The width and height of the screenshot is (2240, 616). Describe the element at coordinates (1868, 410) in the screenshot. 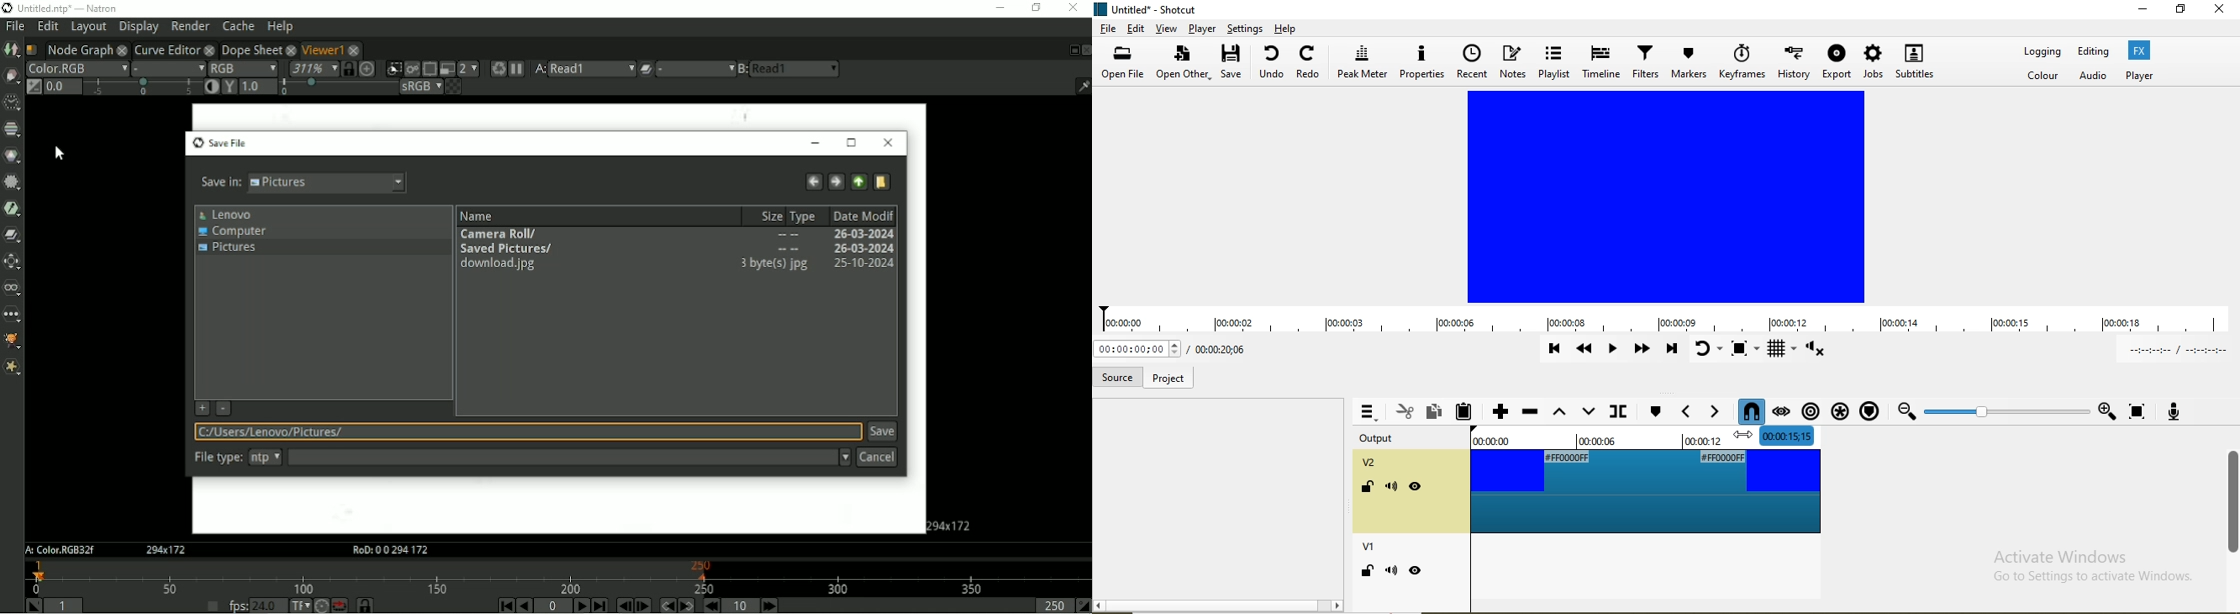

I see `Ripple markers` at that location.